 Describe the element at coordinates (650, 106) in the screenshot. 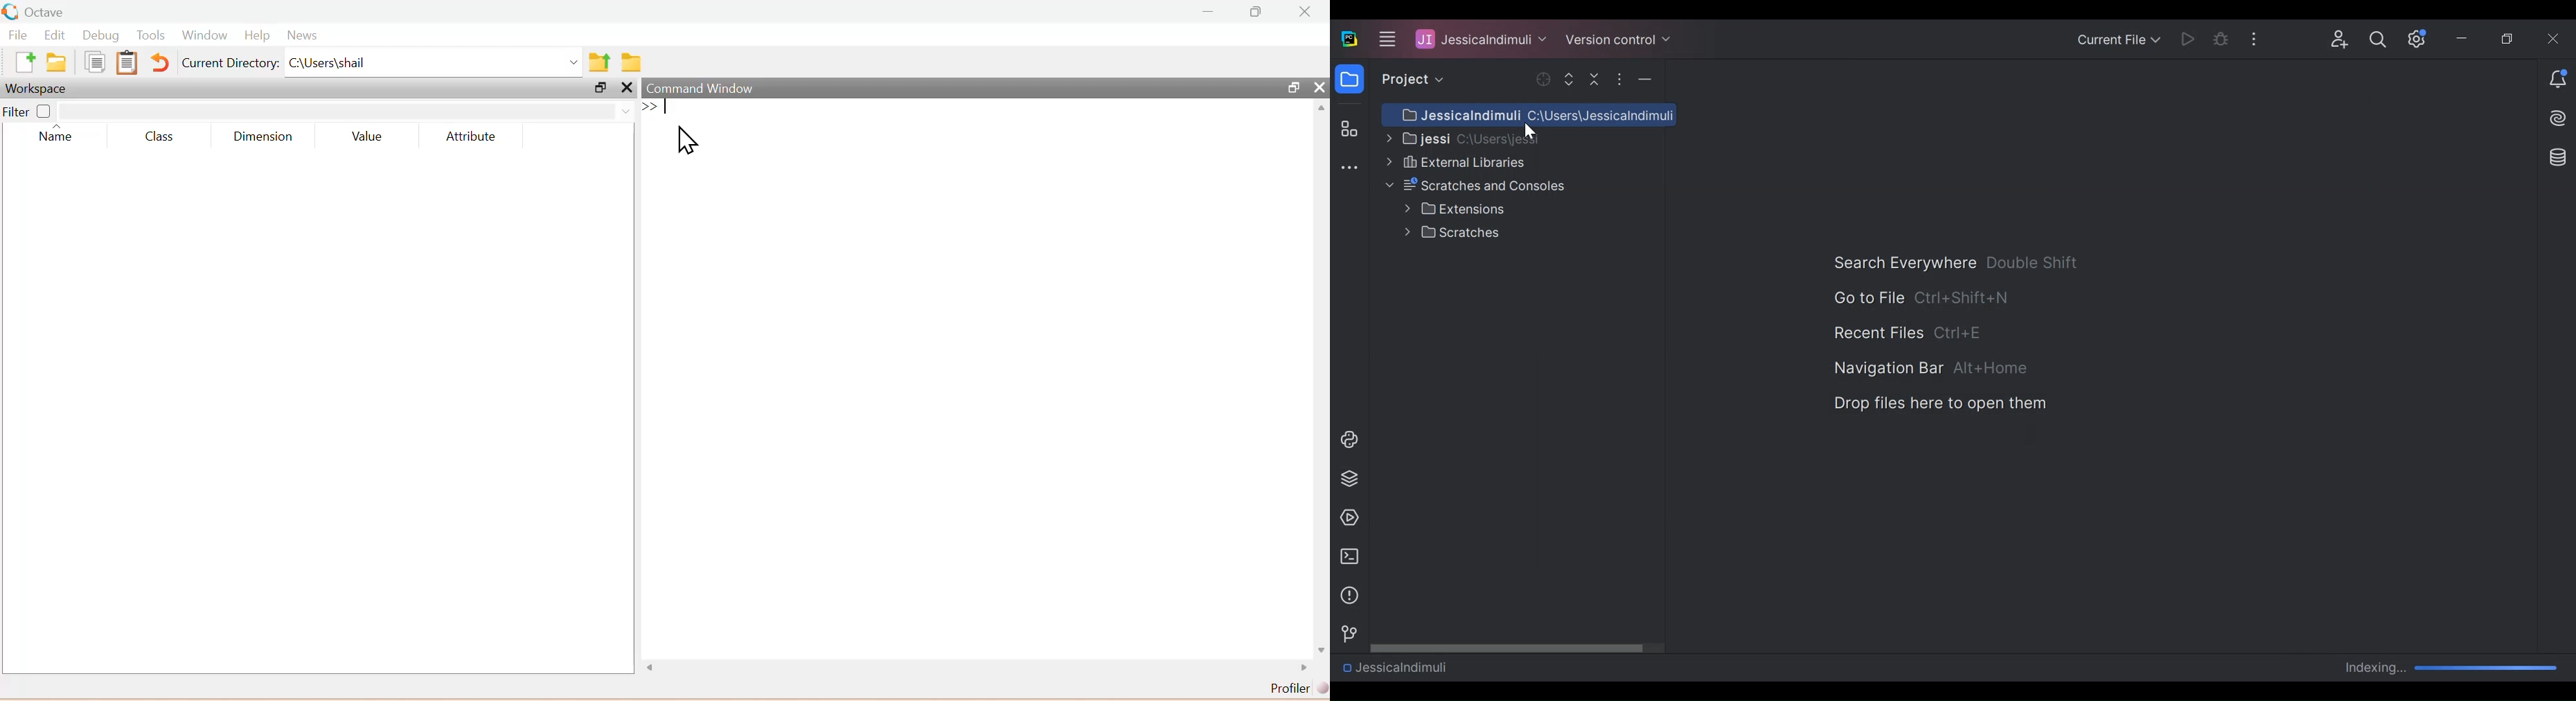

I see `new line` at that location.